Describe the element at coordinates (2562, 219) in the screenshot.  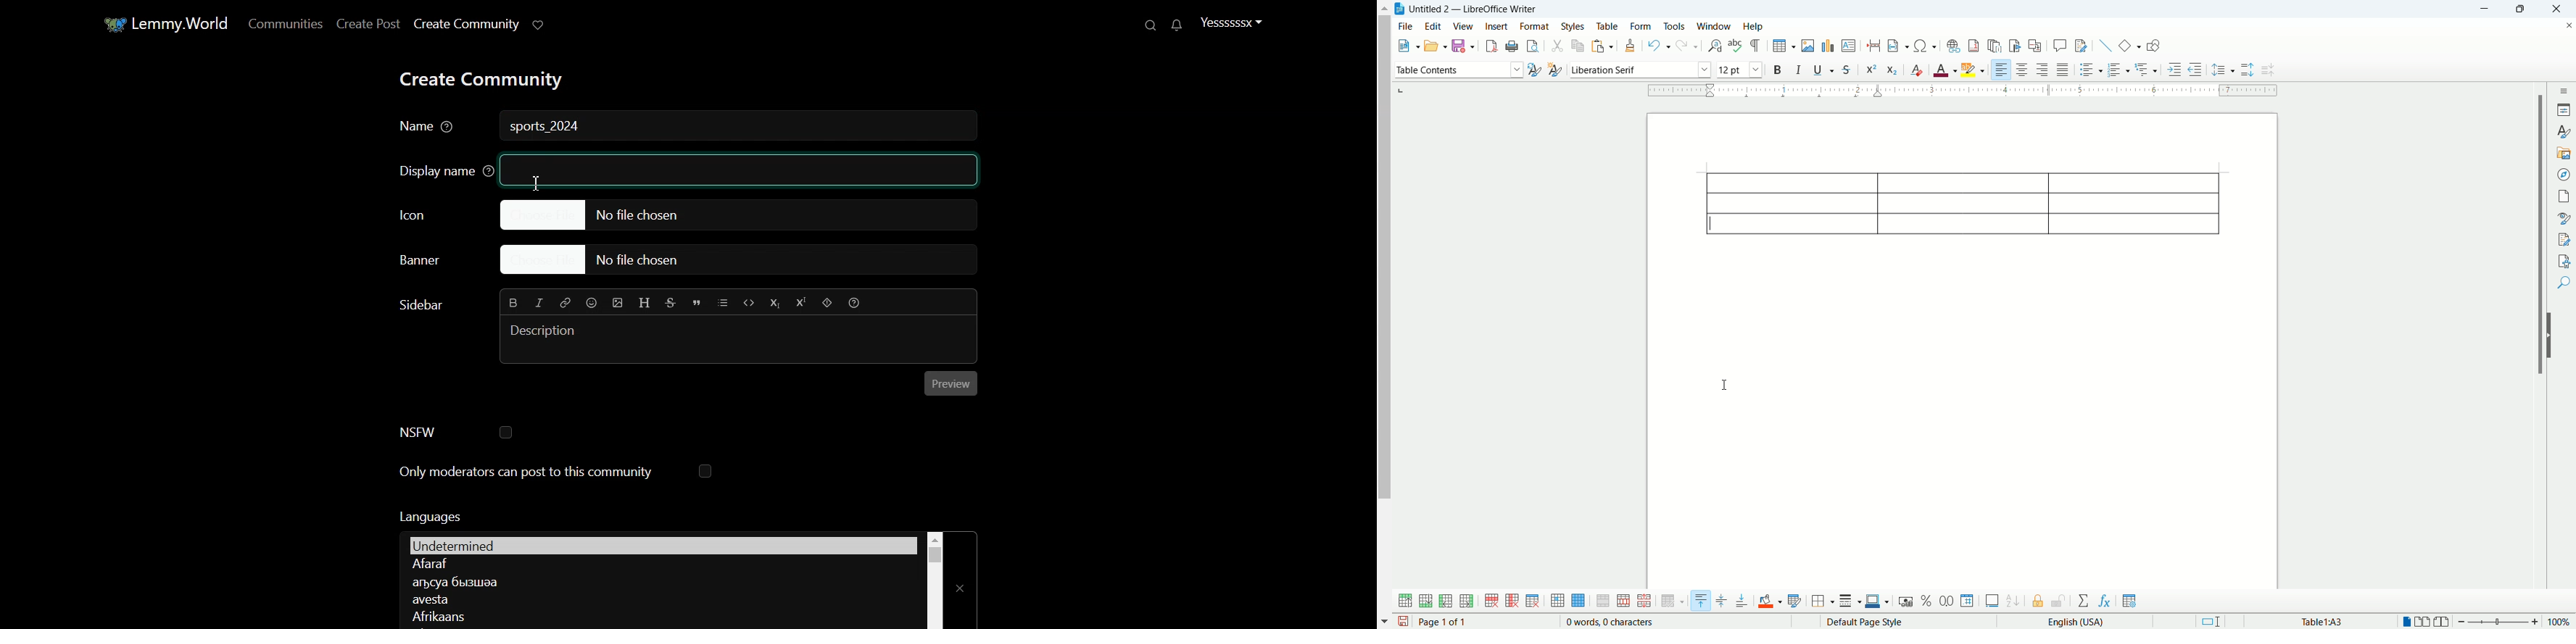
I see `style police` at that location.